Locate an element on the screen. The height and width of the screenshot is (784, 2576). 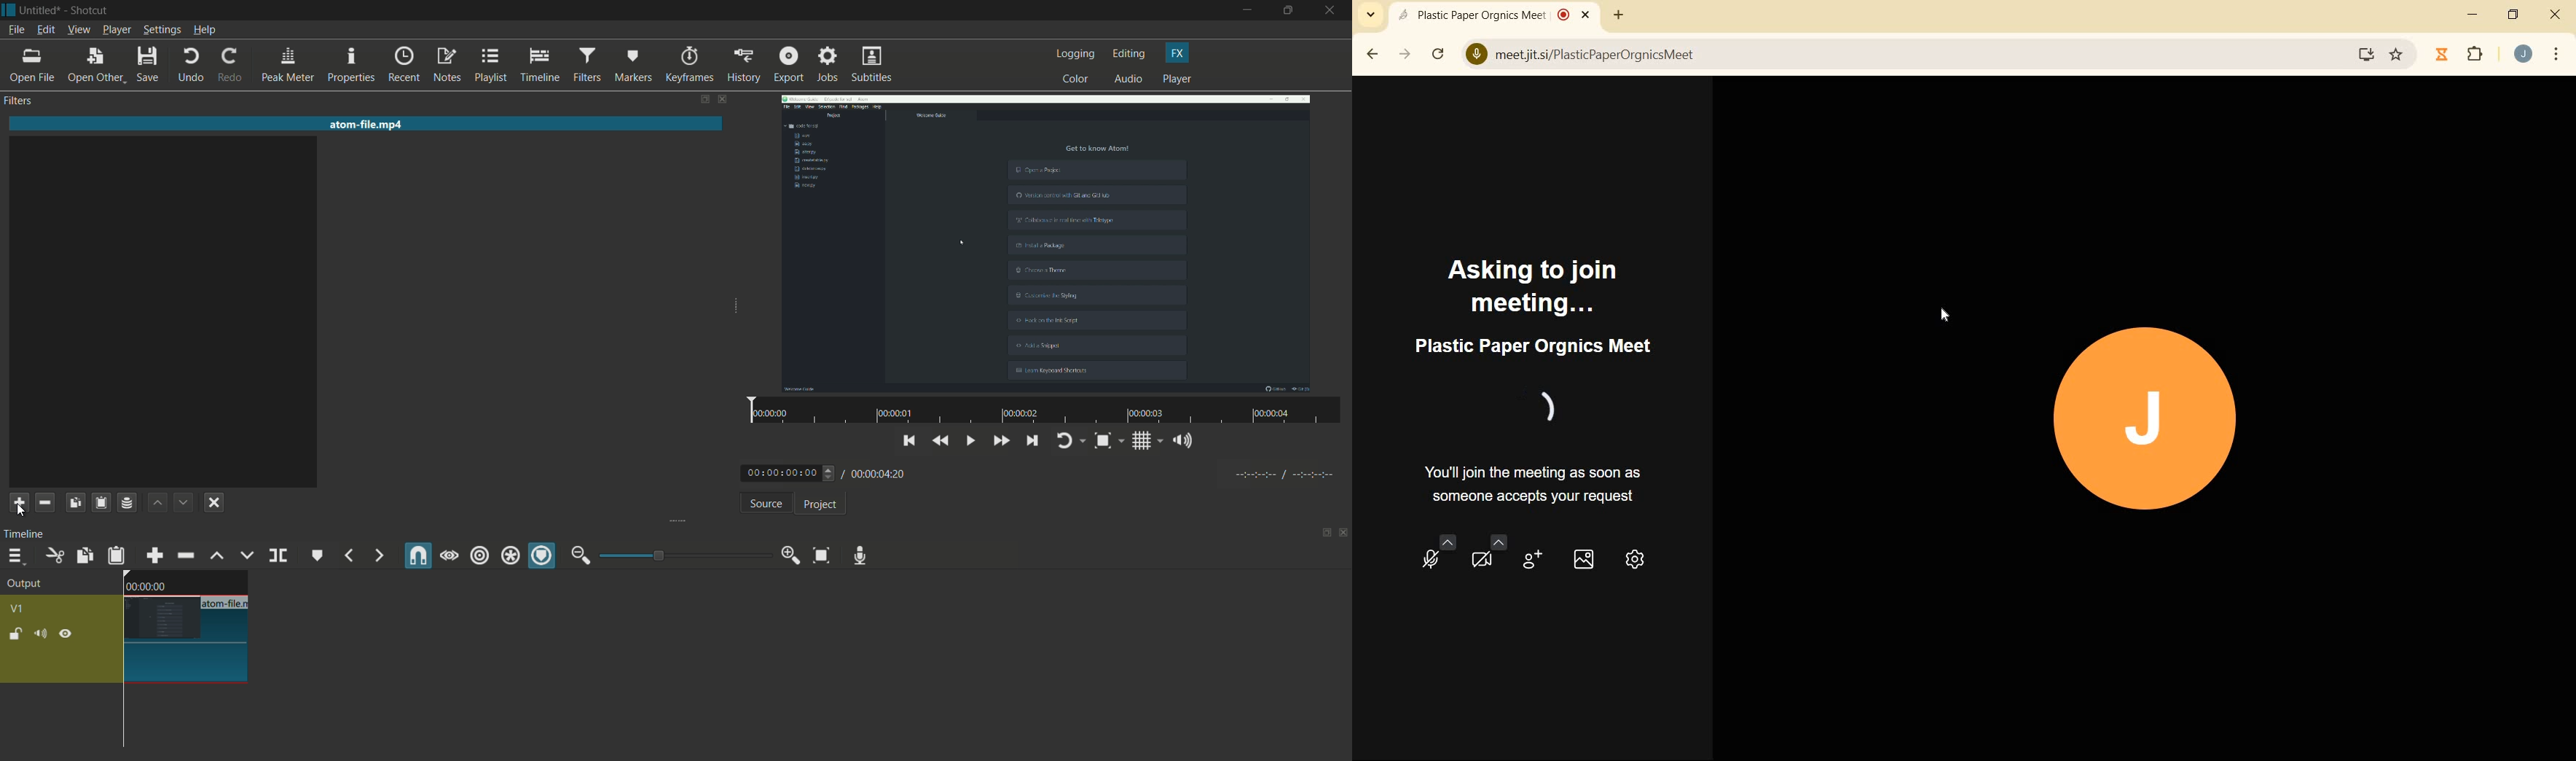
record audio is located at coordinates (856, 555).